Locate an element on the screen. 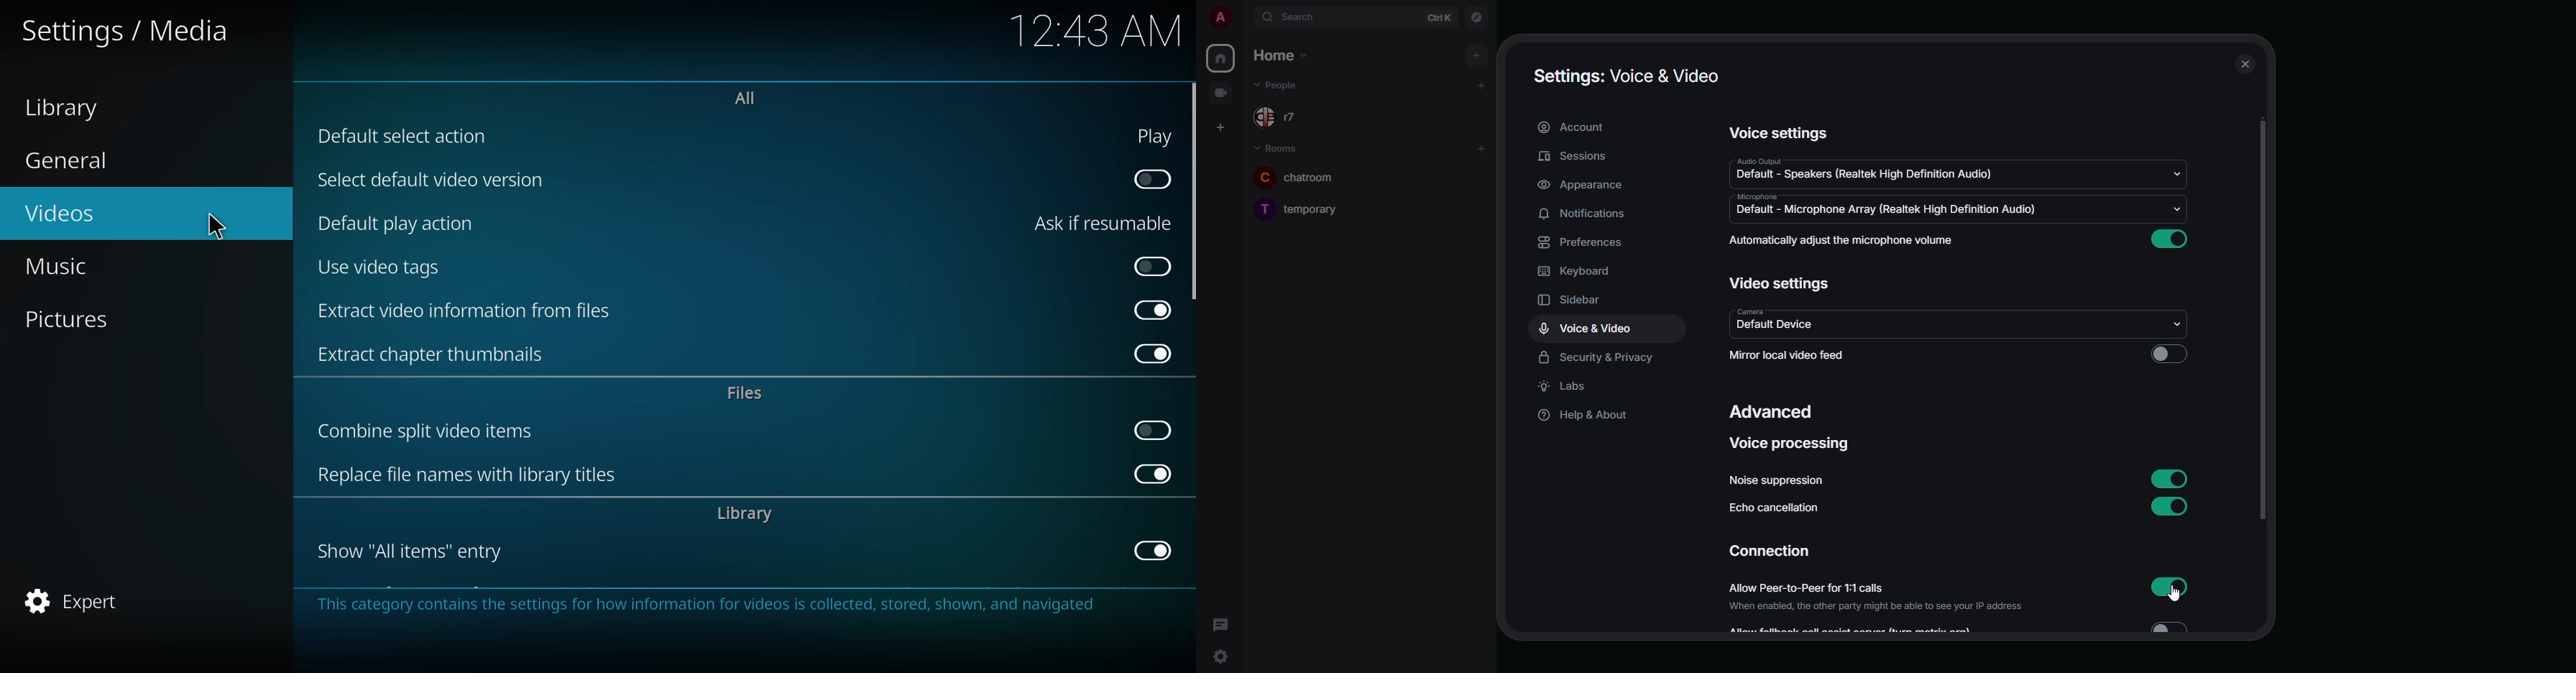 The width and height of the screenshot is (2576, 700). ask if resumable is located at coordinates (1107, 222).